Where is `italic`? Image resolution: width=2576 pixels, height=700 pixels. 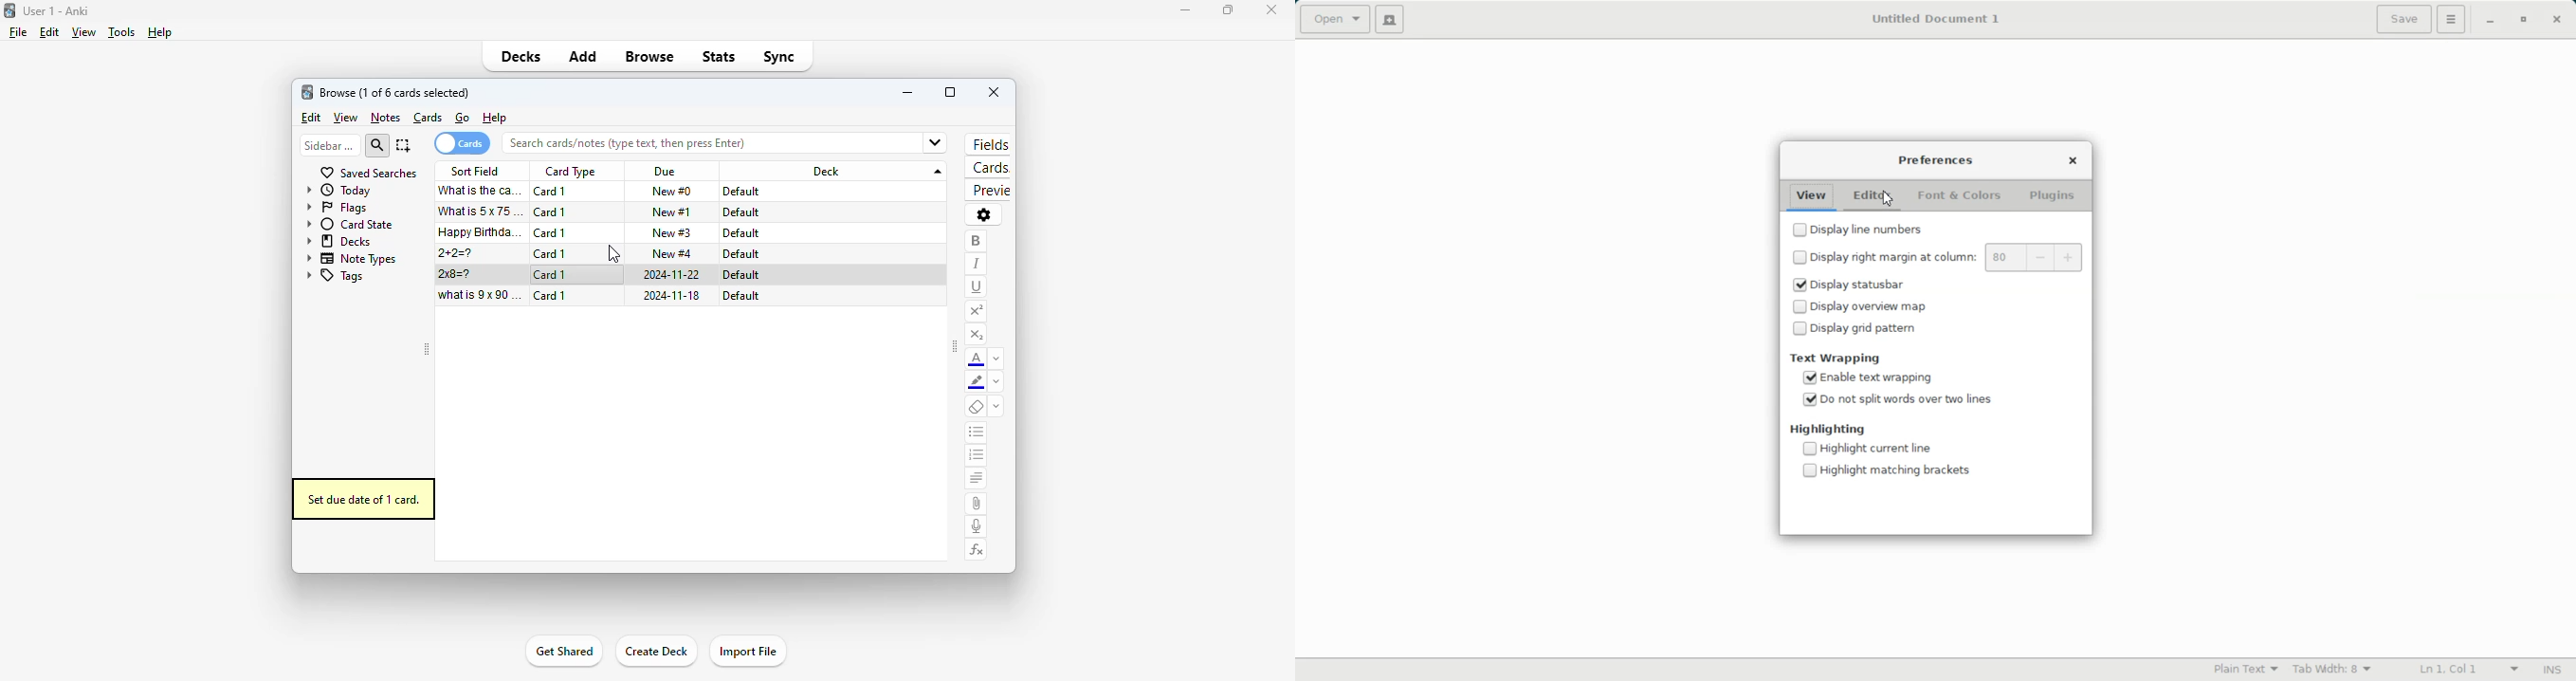
italic is located at coordinates (976, 264).